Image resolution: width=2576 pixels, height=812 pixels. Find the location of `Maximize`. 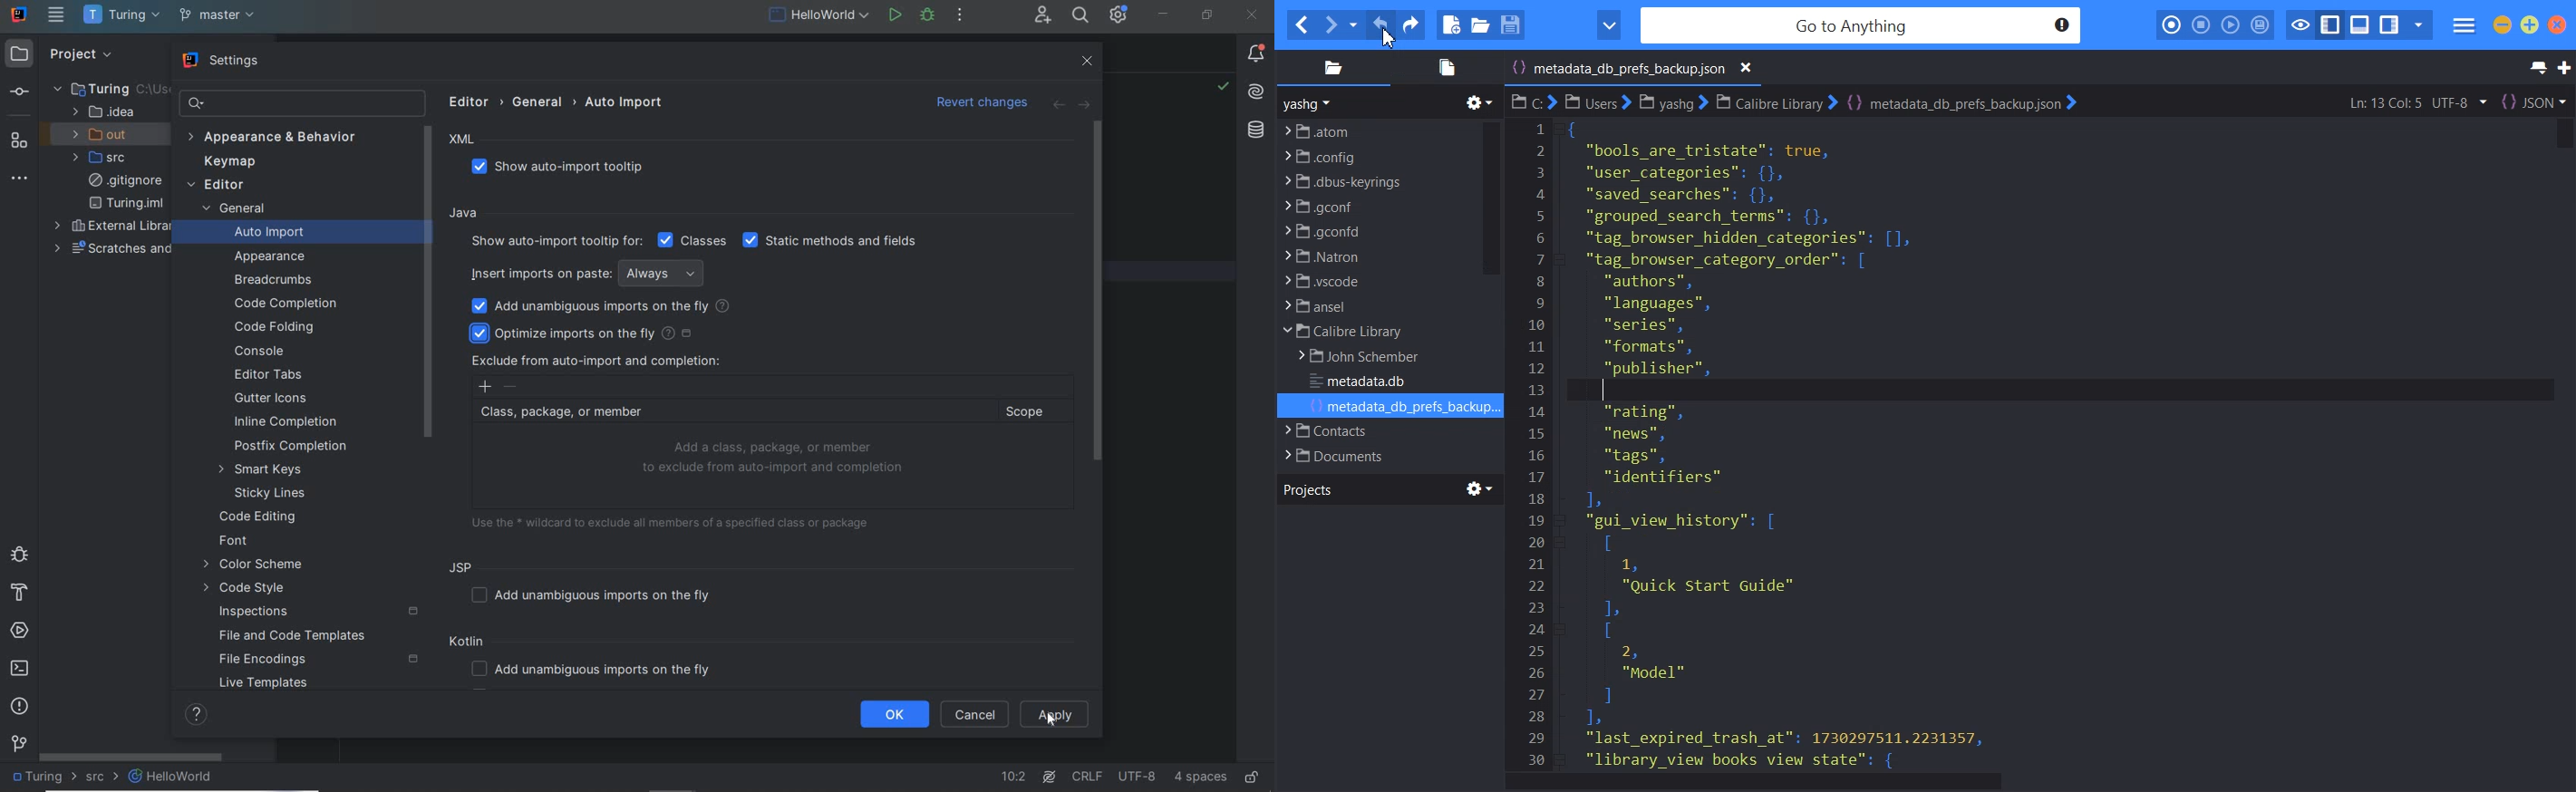

Maximize is located at coordinates (2530, 24).